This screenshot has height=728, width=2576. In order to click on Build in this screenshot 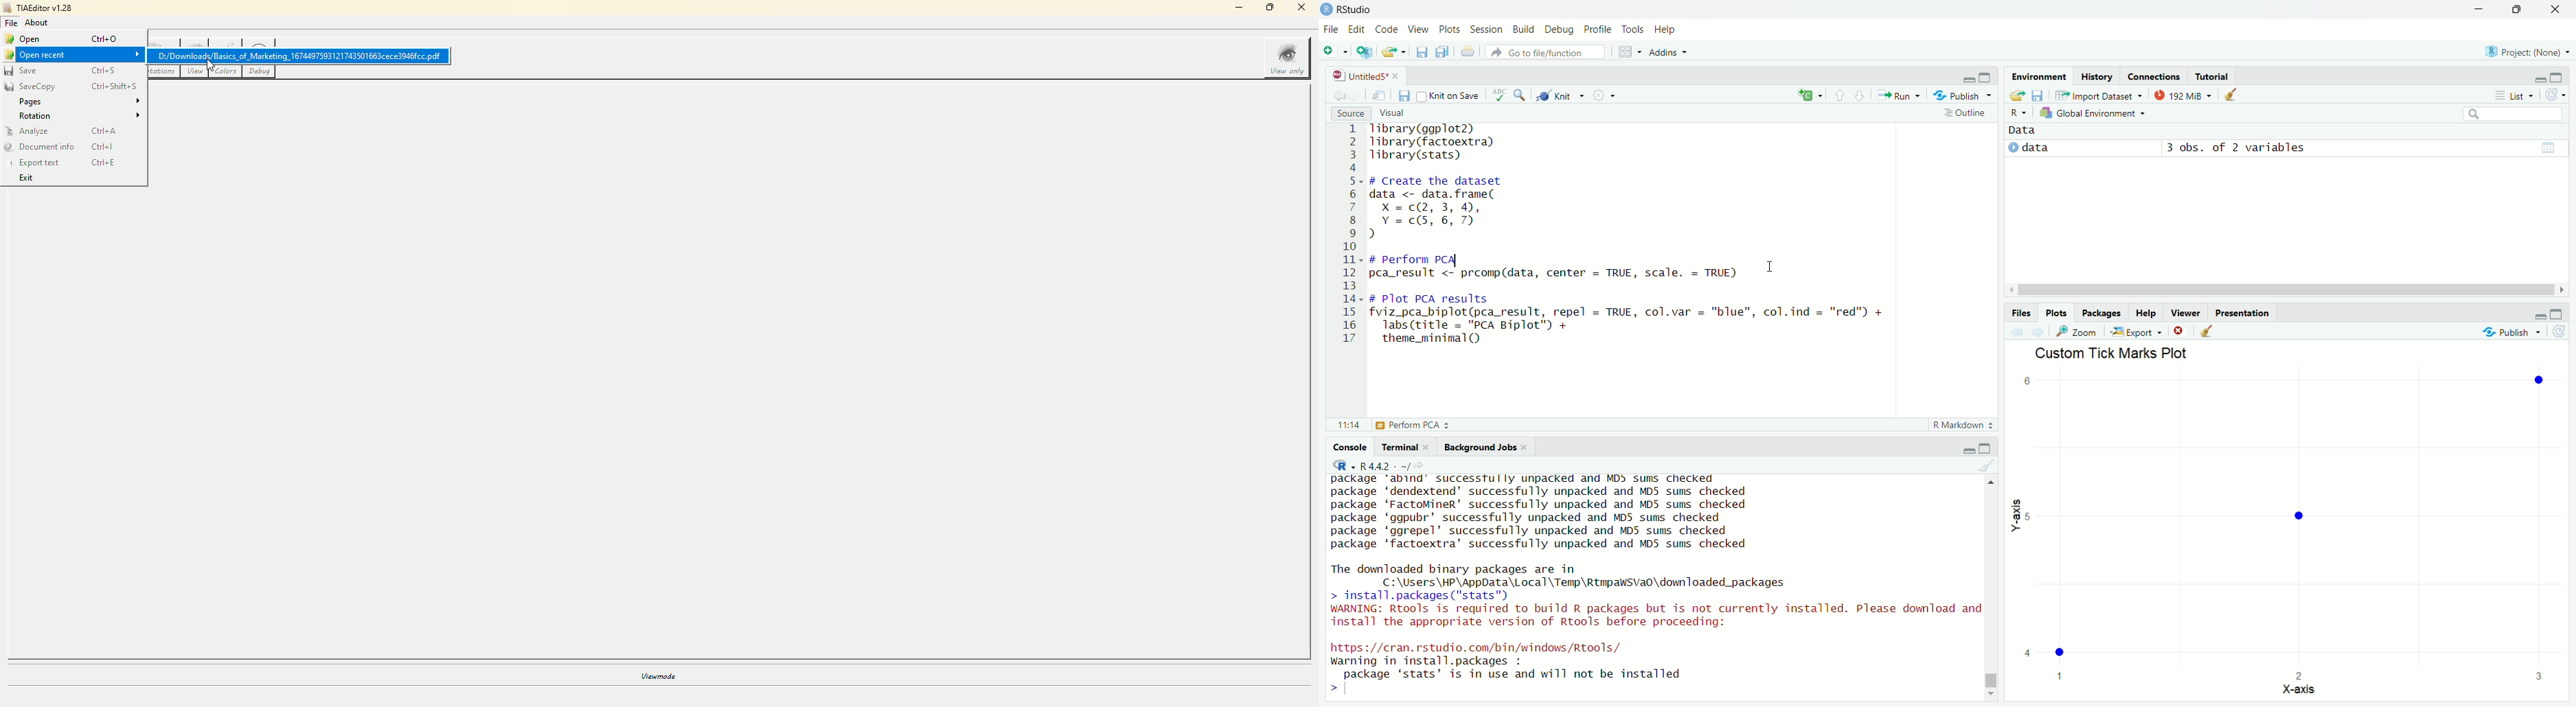, I will do `click(1524, 30)`.